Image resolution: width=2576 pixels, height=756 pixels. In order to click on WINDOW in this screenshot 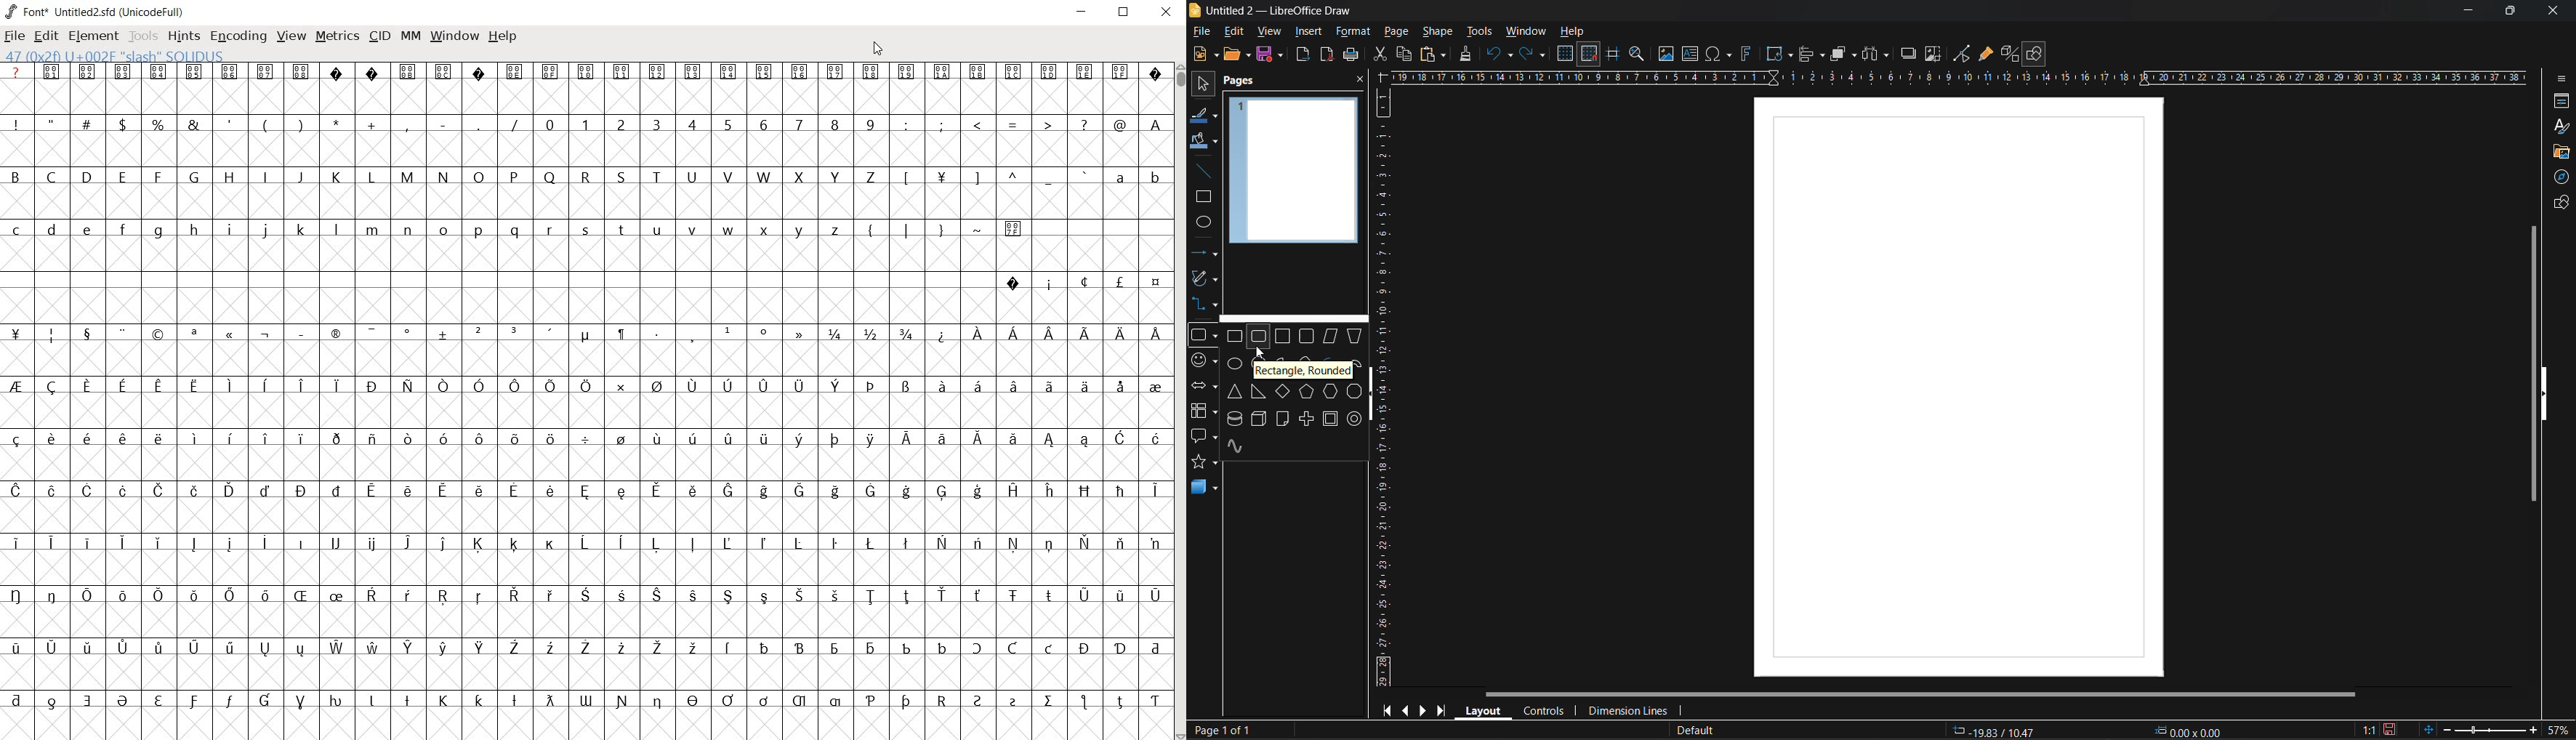, I will do `click(453, 36)`.